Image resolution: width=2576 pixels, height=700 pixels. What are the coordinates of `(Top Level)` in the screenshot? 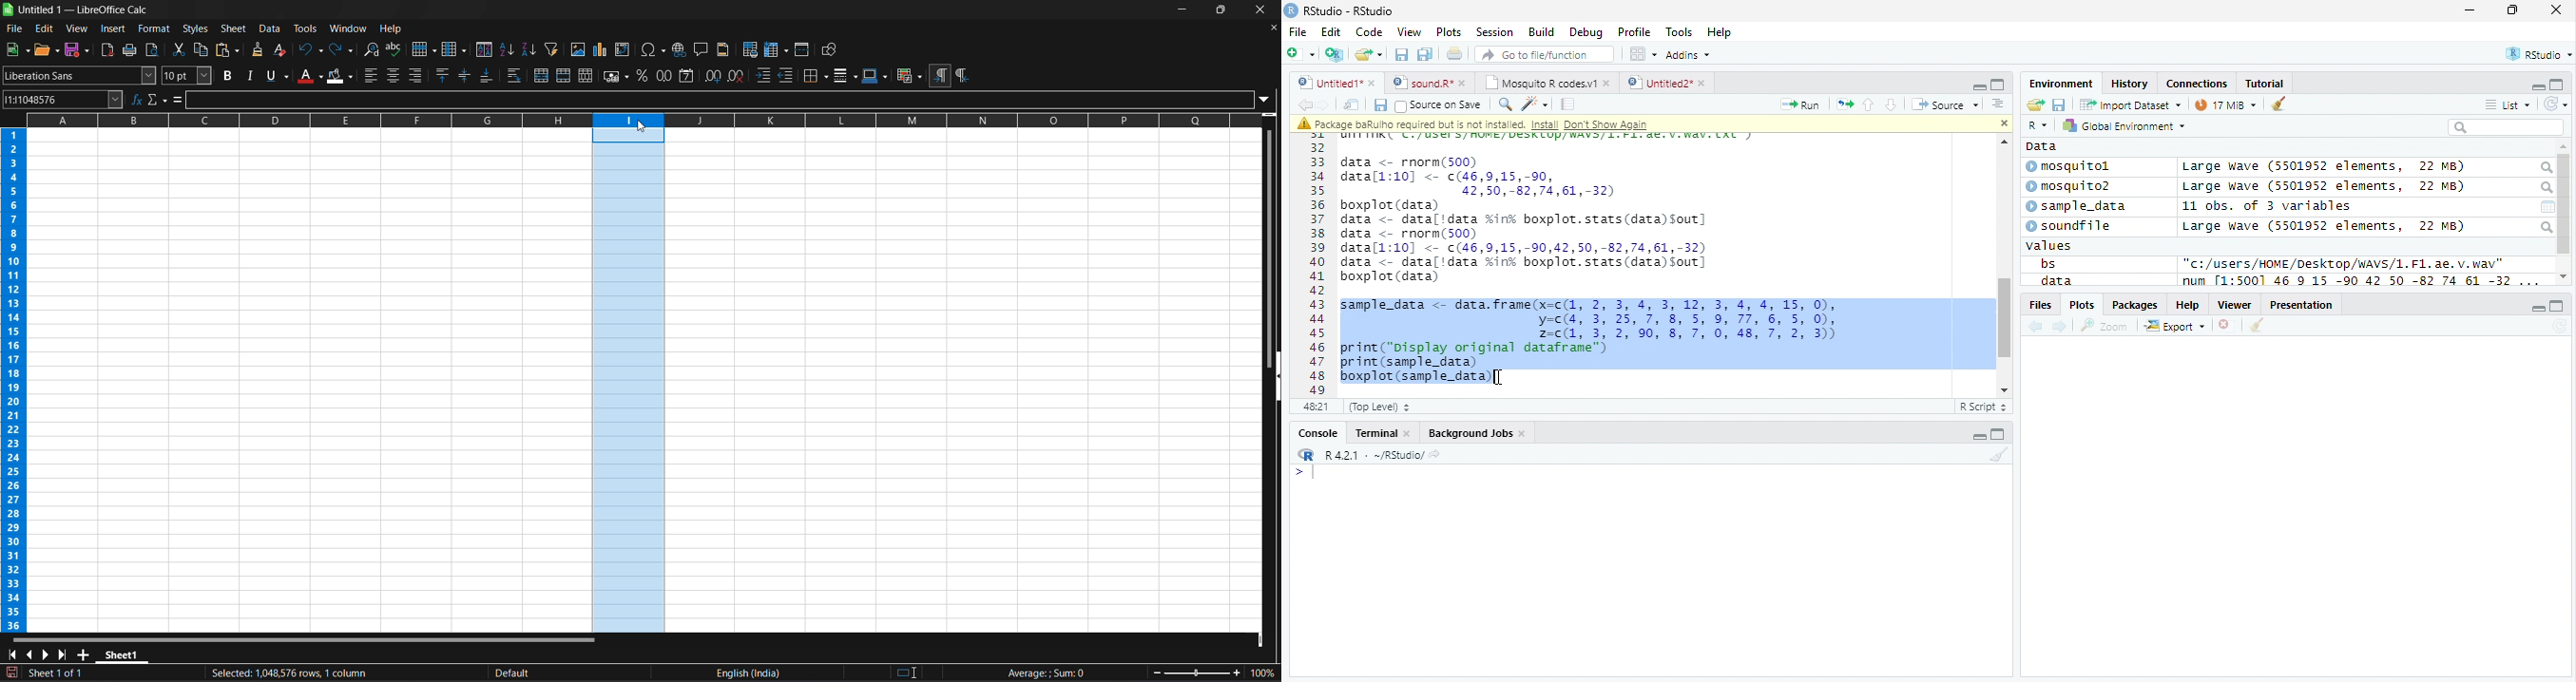 It's located at (1379, 407).